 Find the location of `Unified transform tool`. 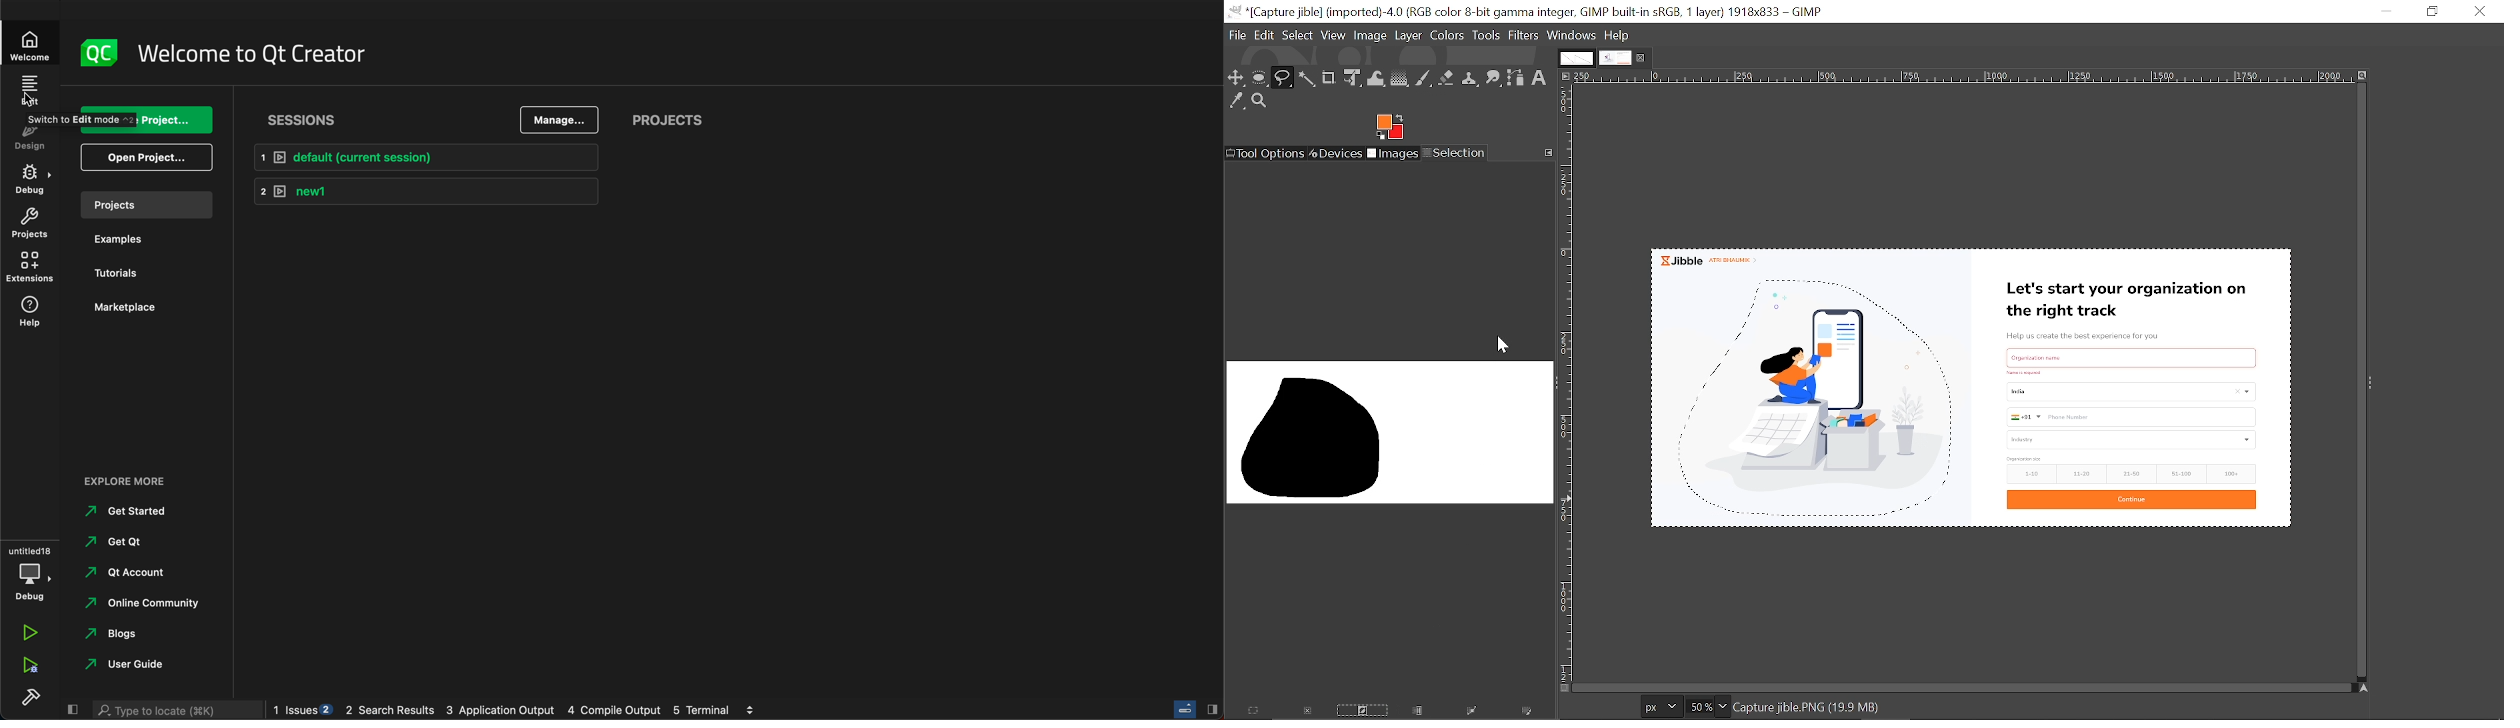

Unified transform tool is located at coordinates (1354, 77).